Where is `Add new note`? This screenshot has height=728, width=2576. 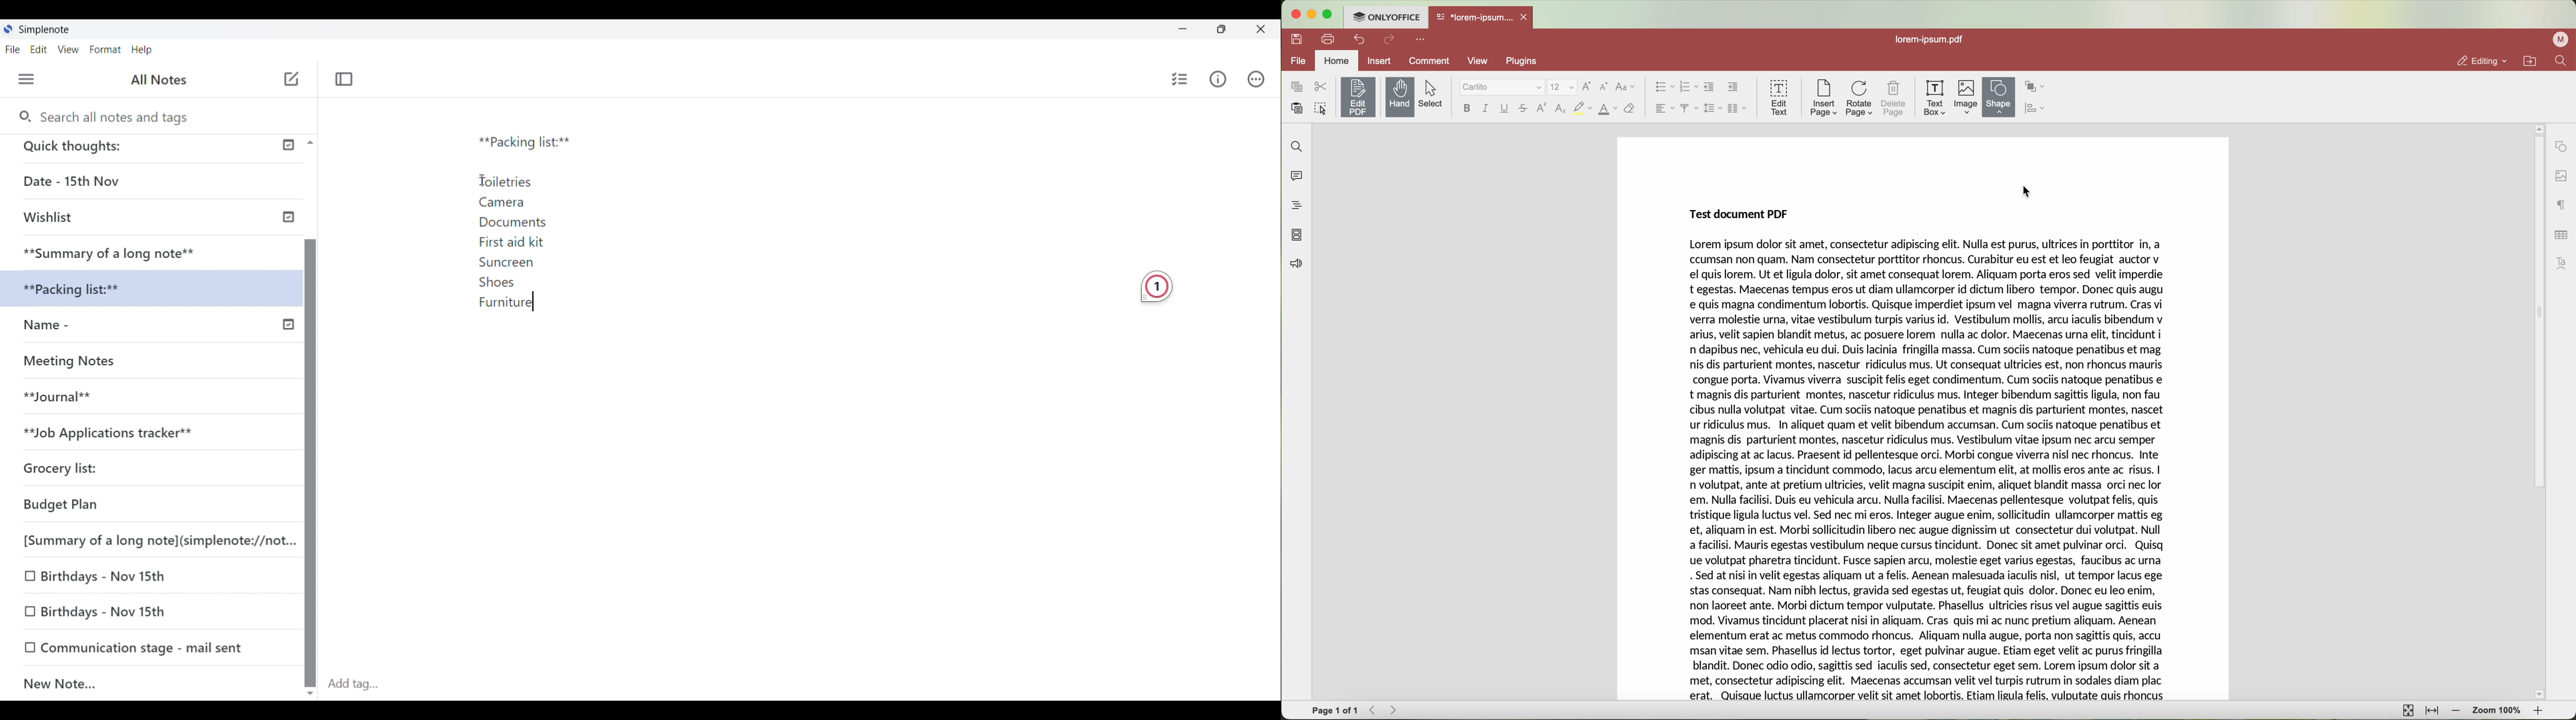 Add new note is located at coordinates (291, 79).